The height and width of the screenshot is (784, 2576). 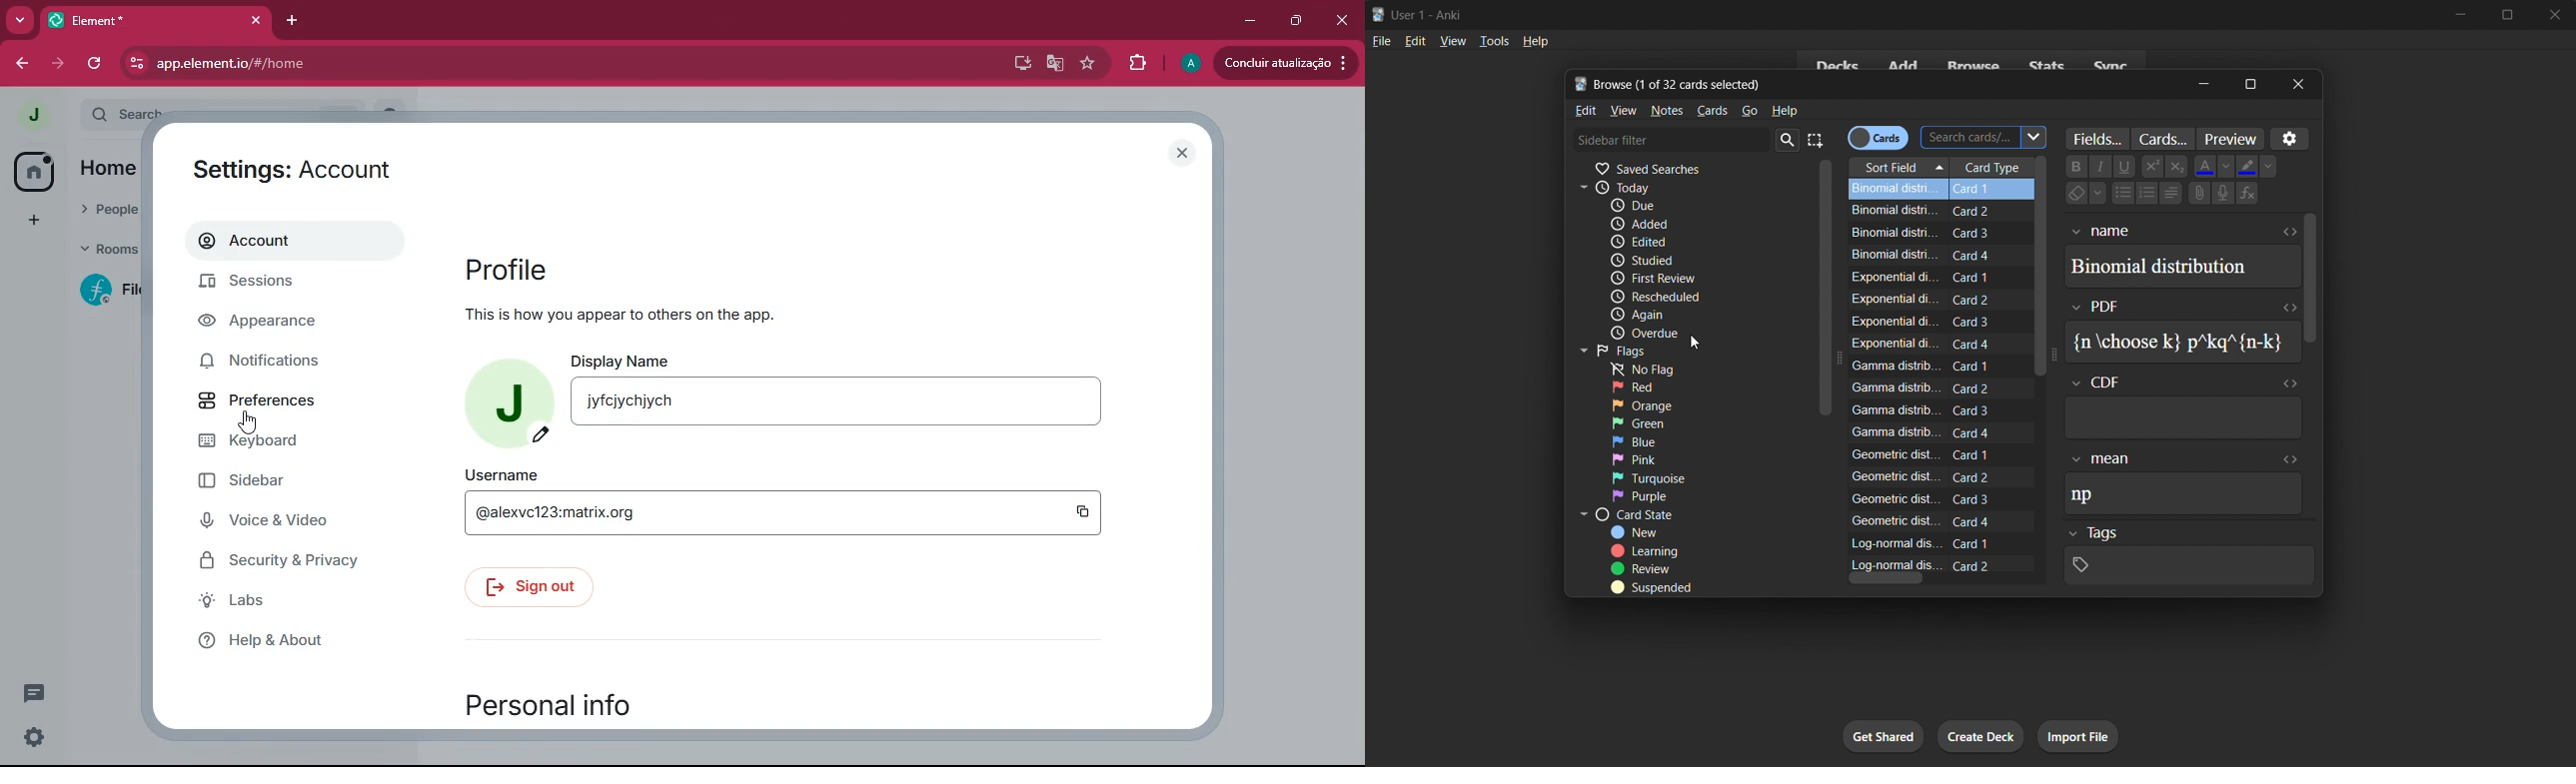 What do you see at coordinates (1653, 315) in the screenshot?
I see `again ` at bounding box center [1653, 315].